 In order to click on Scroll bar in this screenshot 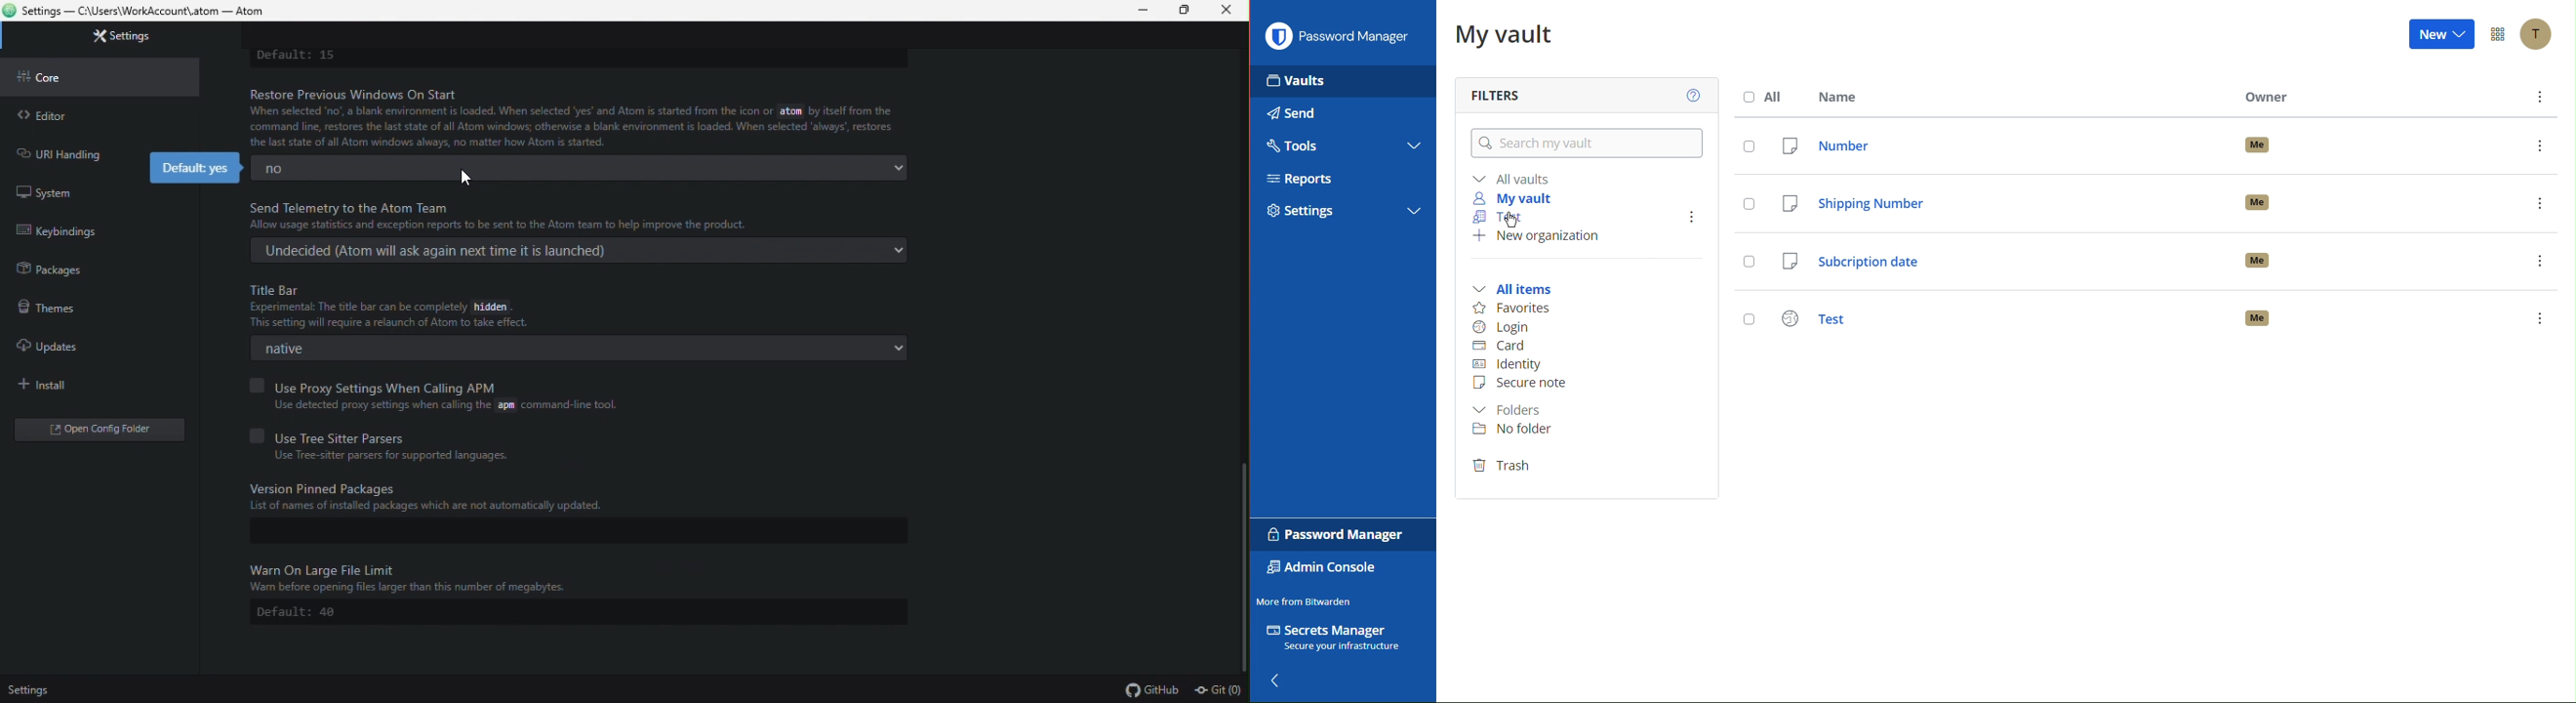, I will do `click(1241, 562)`.